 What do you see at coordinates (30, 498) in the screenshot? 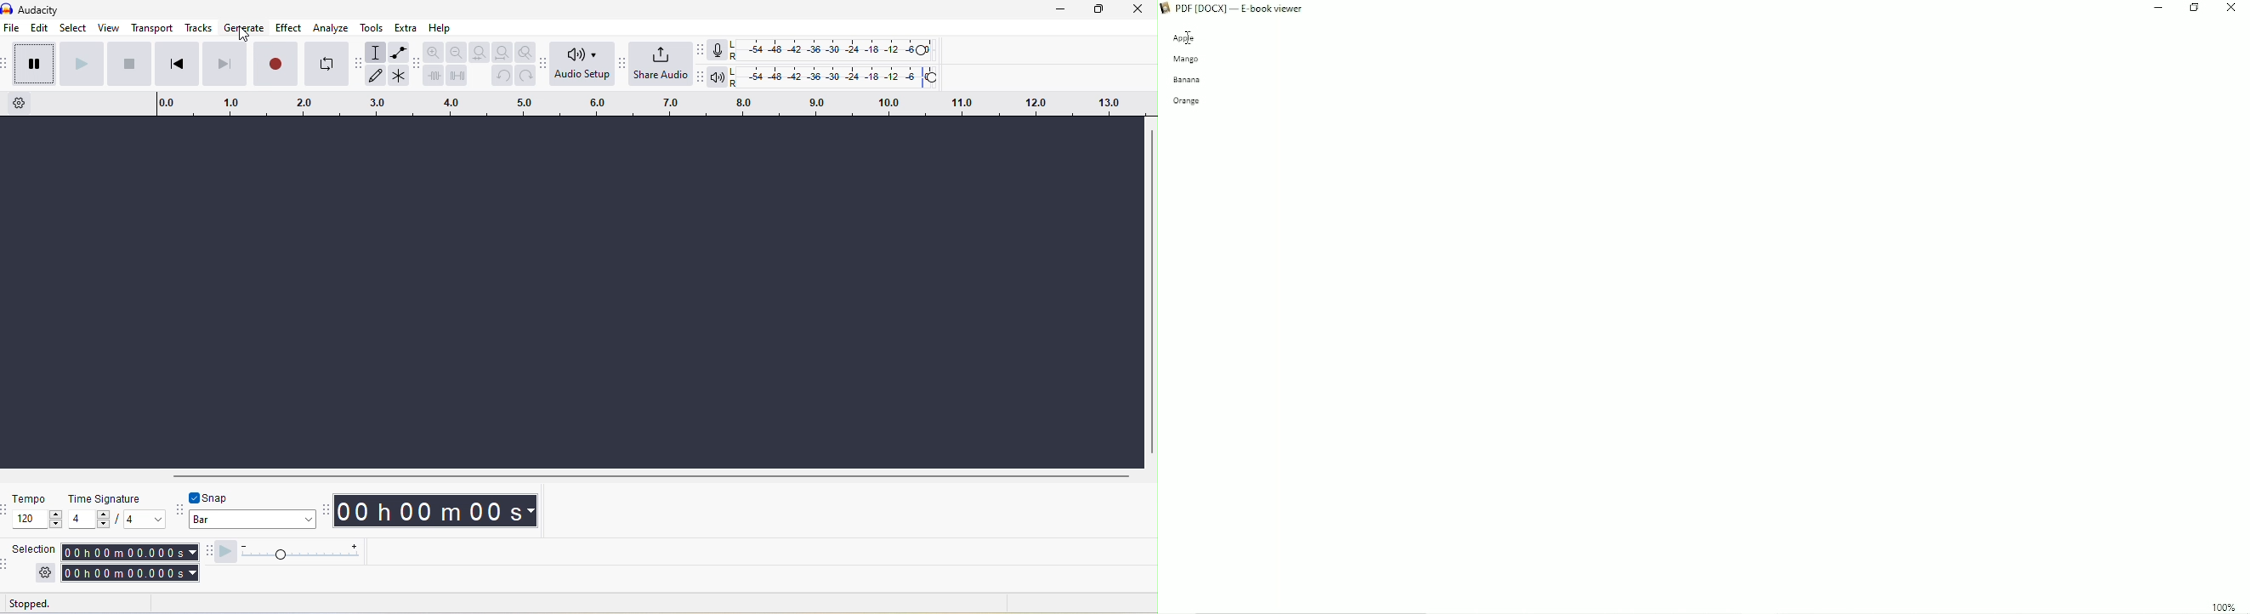
I see `tempo` at bounding box center [30, 498].